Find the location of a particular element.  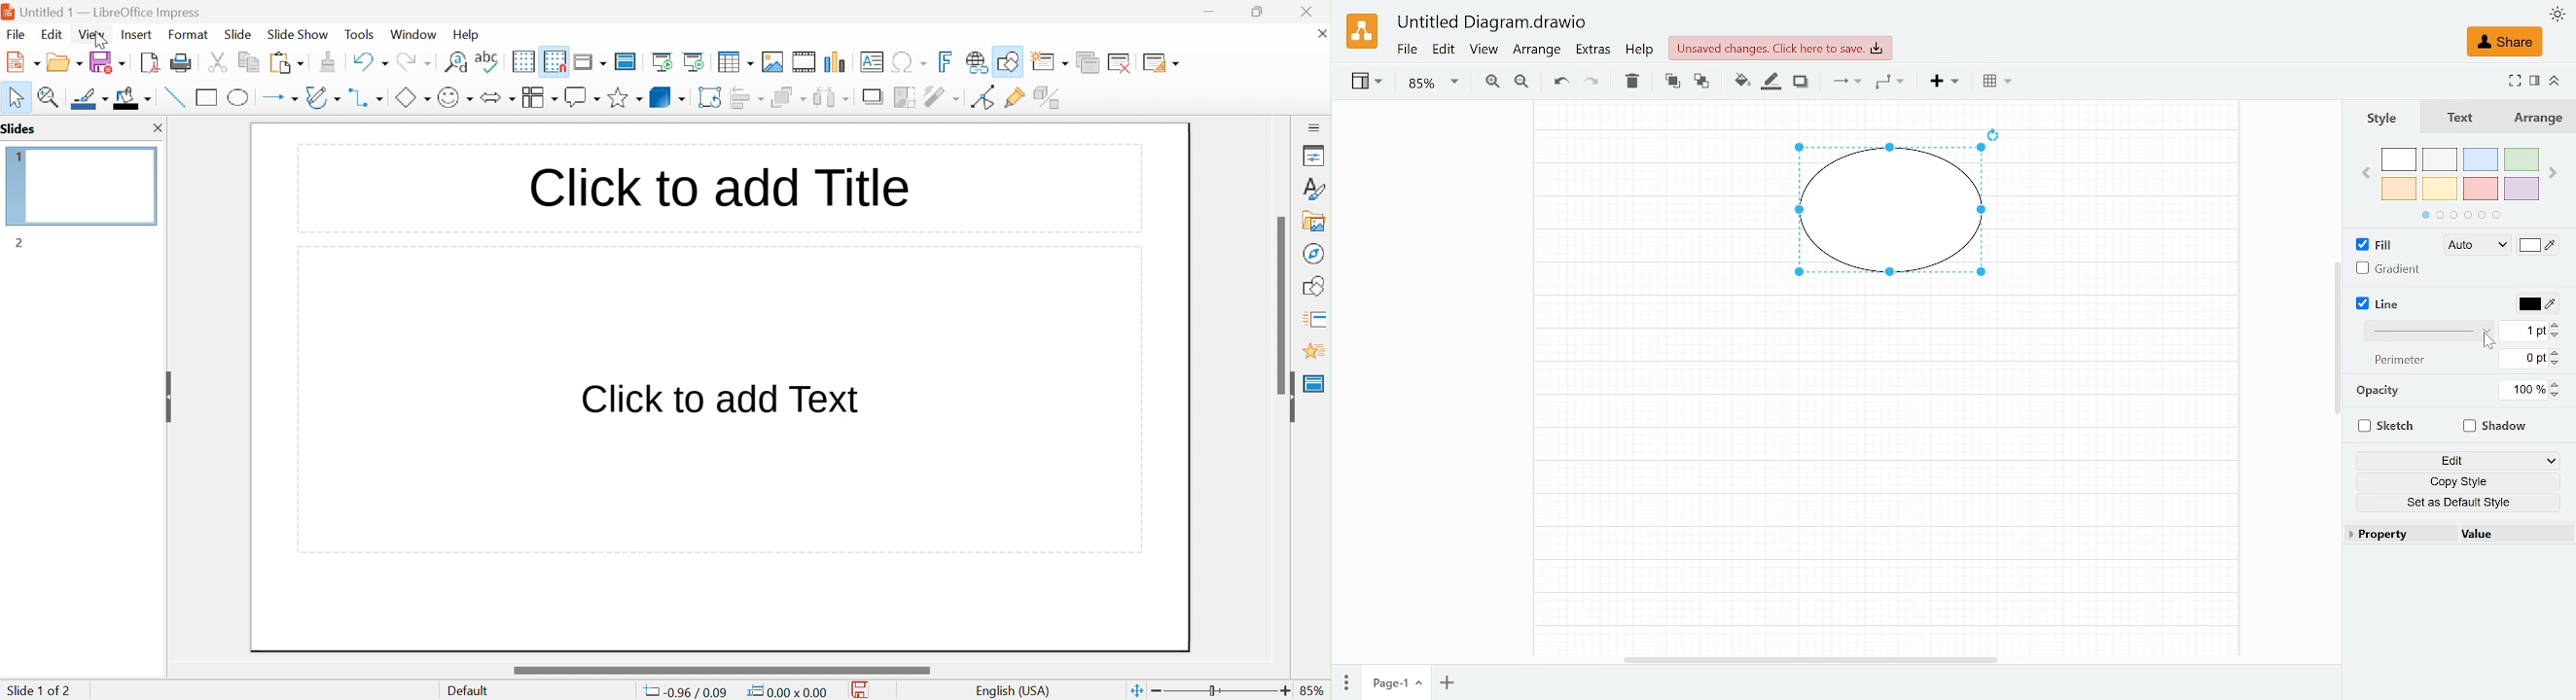

View is located at coordinates (1484, 51).